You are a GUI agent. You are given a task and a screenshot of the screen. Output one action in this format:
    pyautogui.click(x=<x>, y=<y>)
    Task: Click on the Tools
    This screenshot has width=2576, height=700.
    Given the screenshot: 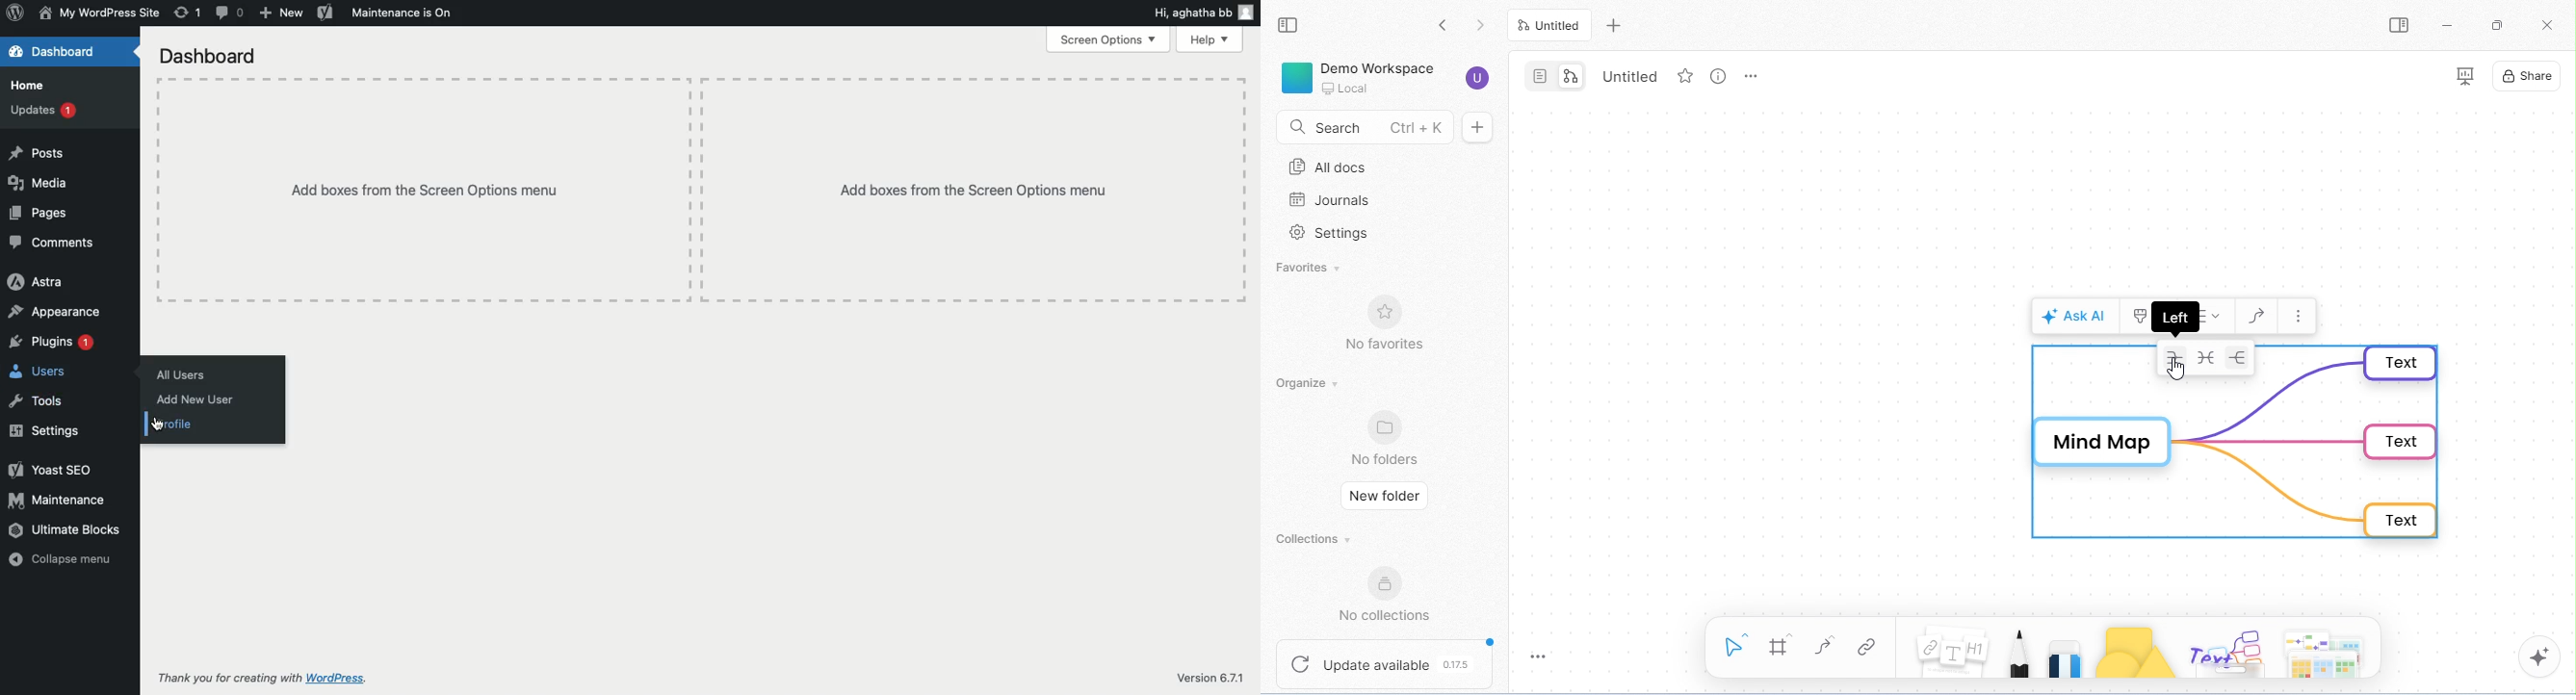 What is the action you would take?
    pyautogui.click(x=38, y=399)
    